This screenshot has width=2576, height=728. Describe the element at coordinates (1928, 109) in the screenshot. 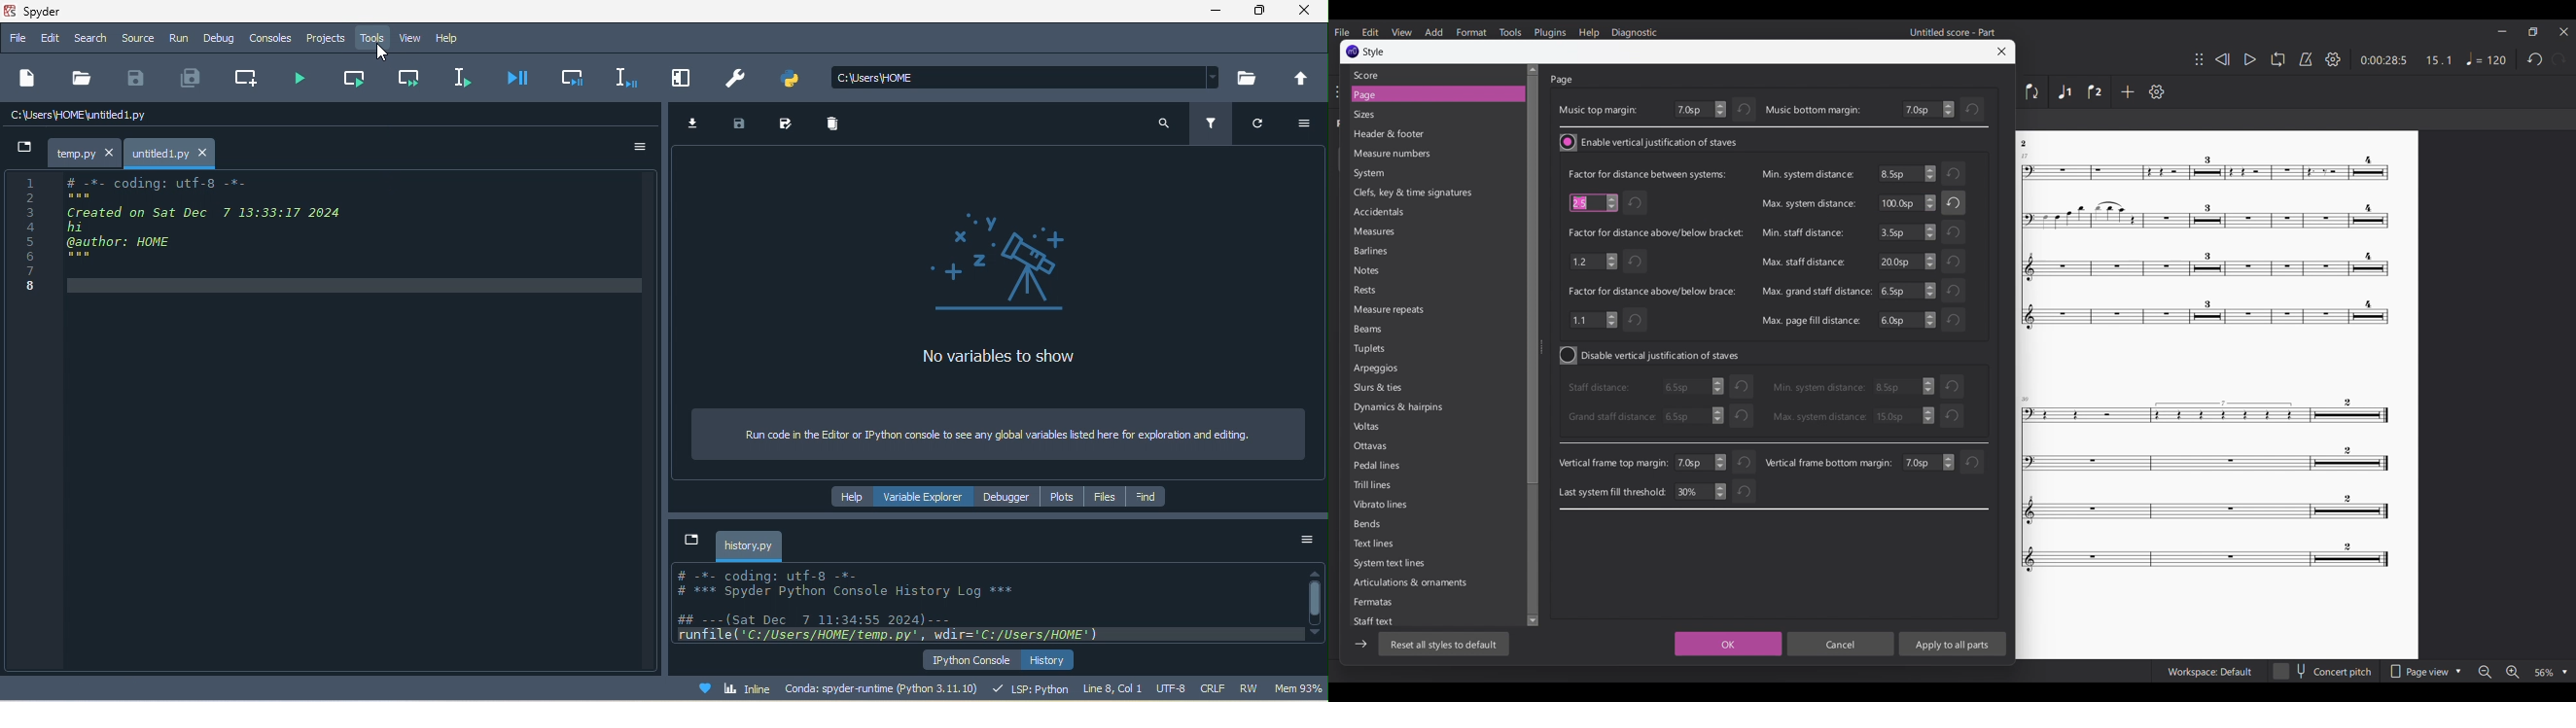

I see `Bottom margin settings` at that location.